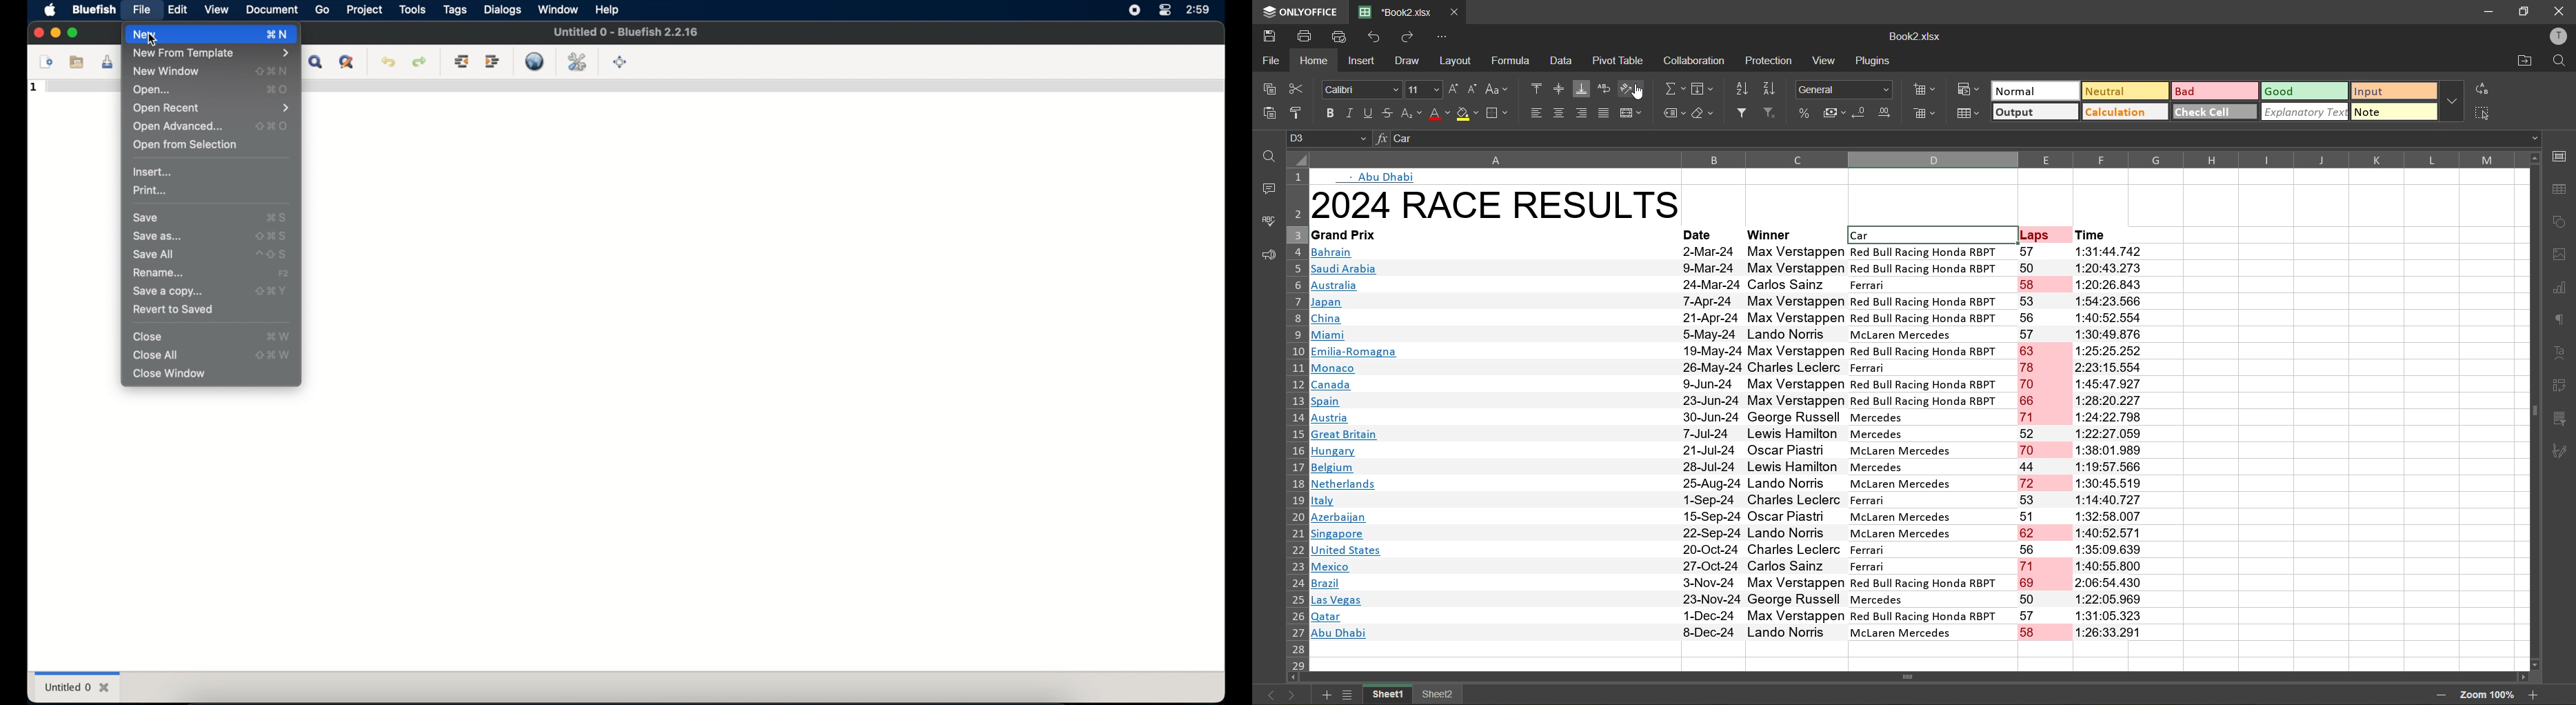 Image resolution: width=2576 pixels, height=728 pixels. Describe the element at coordinates (493, 61) in the screenshot. I see `indent` at that location.